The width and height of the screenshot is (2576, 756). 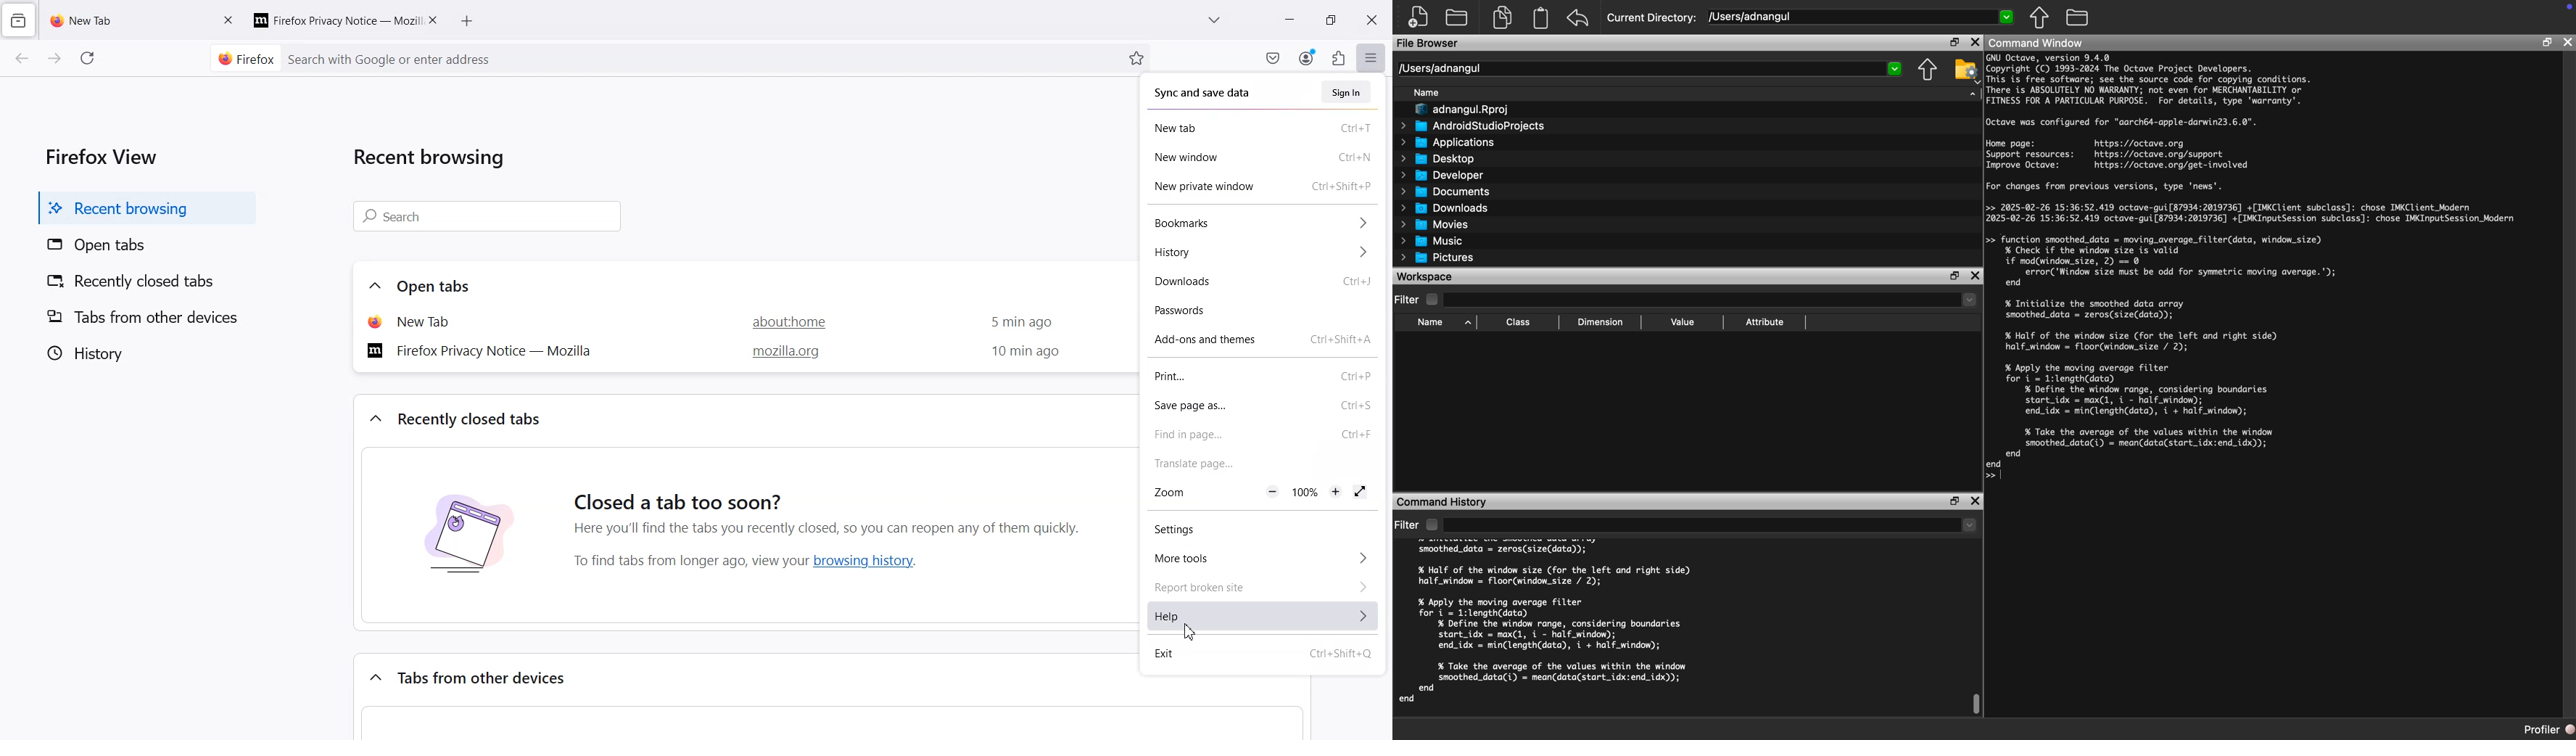 I want to click on Pictures, so click(x=1439, y=258).